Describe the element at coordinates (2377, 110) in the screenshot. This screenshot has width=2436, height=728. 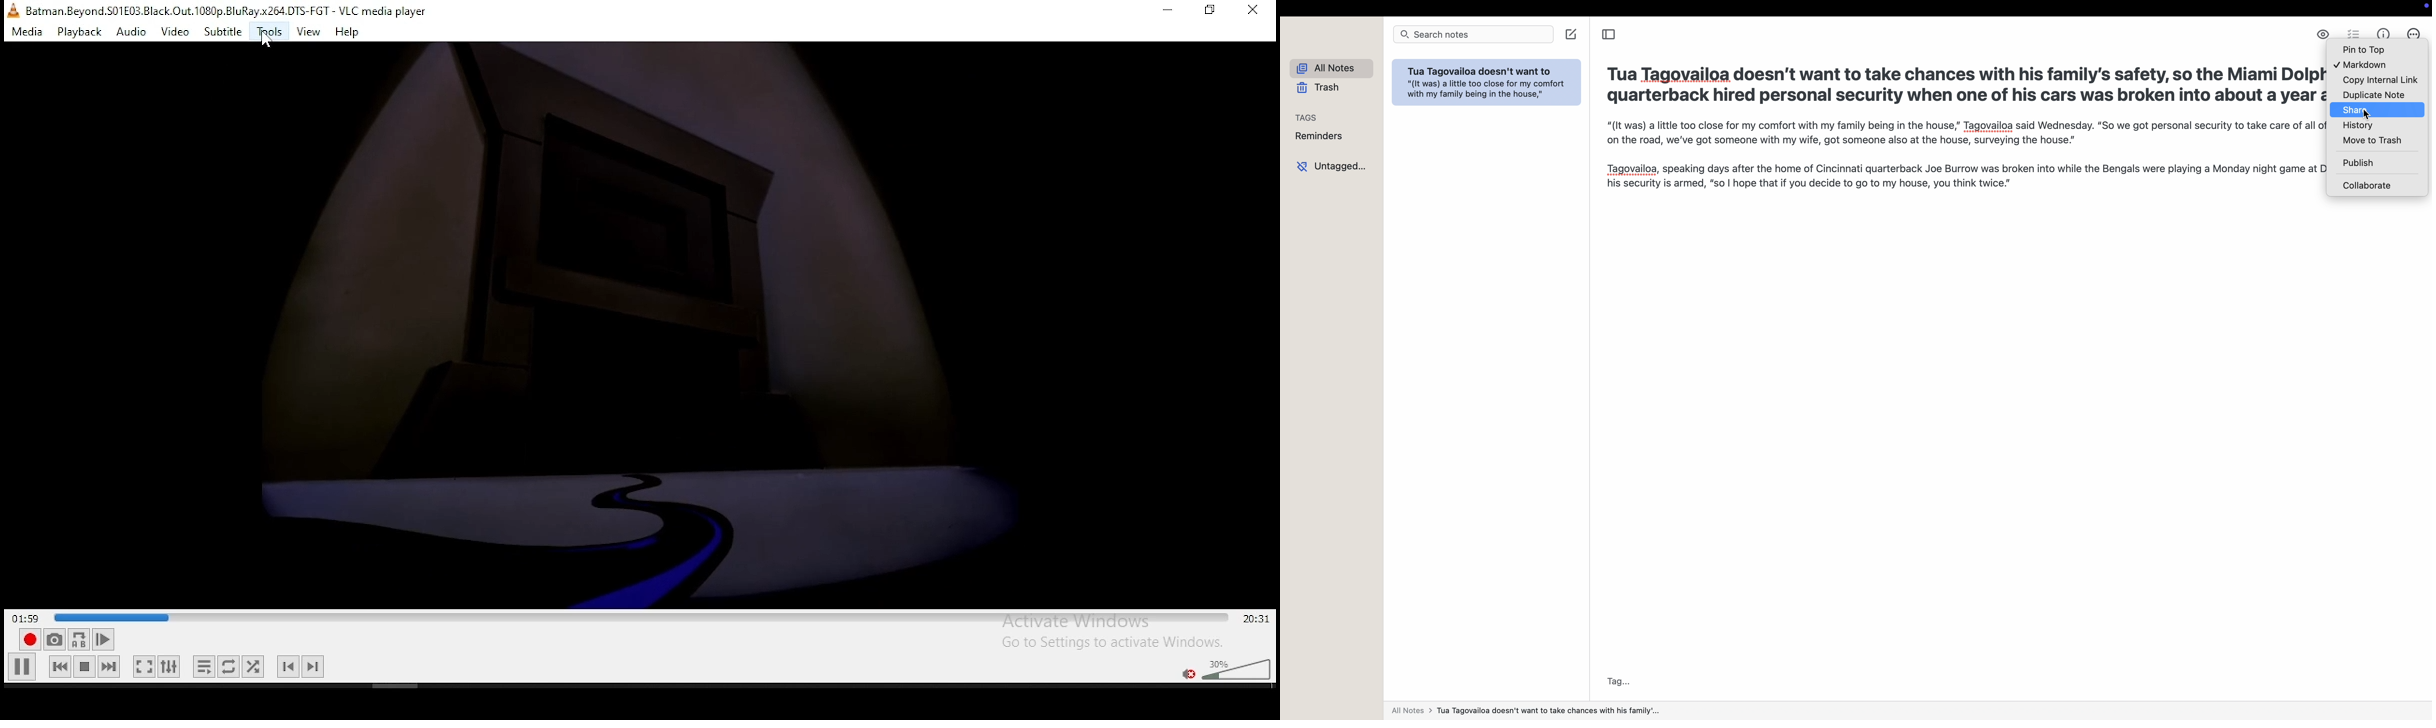
I see `click on share` at that location.